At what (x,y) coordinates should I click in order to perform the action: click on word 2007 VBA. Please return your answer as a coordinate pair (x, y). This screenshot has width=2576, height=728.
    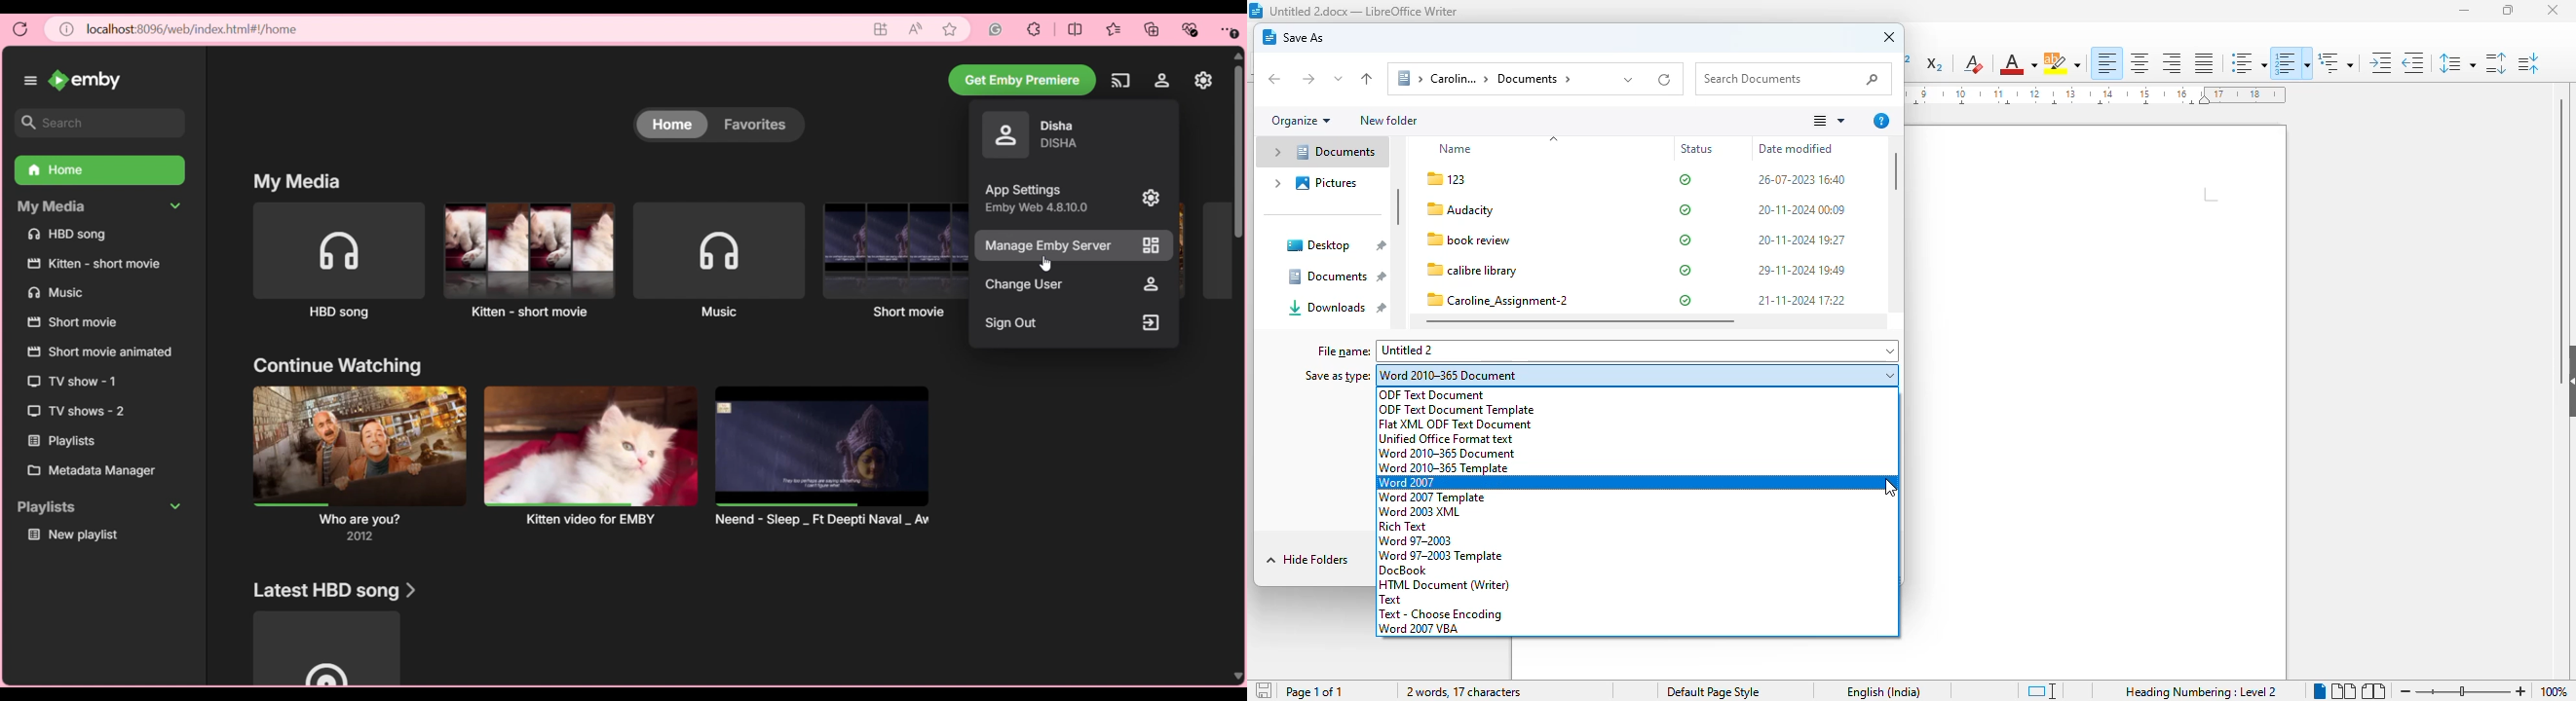
    Looking at the image, I should click on (1420, 629).